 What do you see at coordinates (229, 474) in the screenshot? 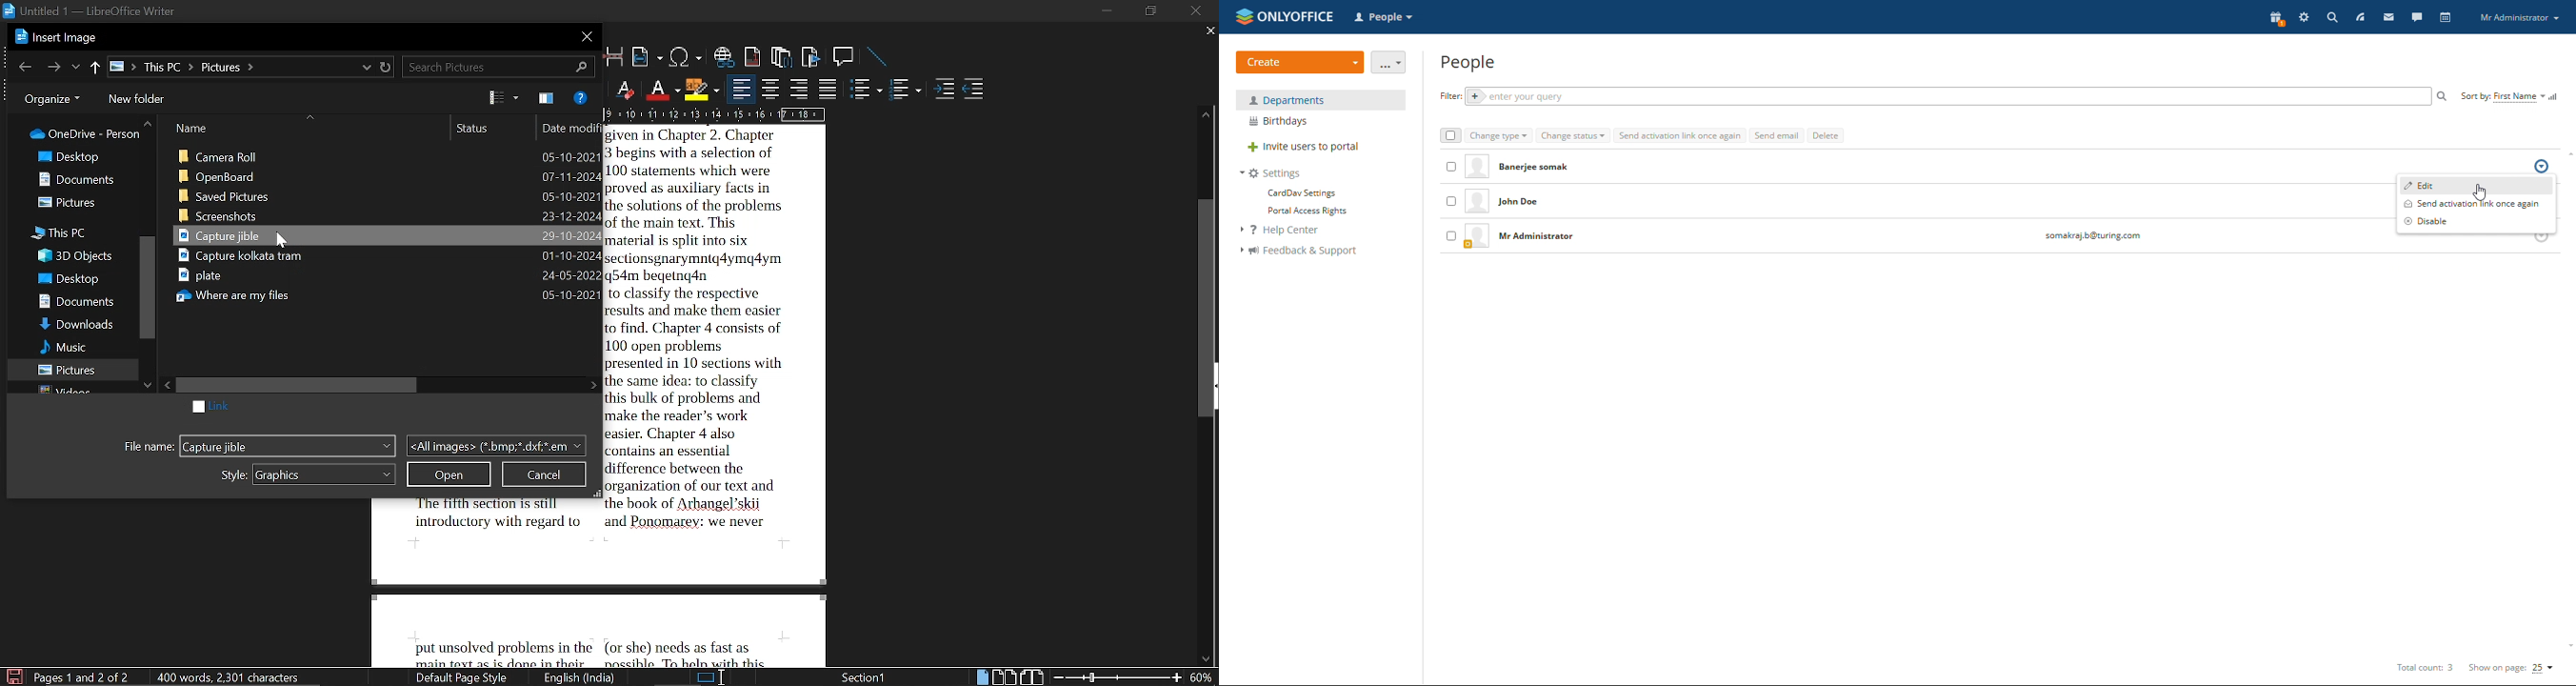
I see `style` at bounding box center [229, 474].